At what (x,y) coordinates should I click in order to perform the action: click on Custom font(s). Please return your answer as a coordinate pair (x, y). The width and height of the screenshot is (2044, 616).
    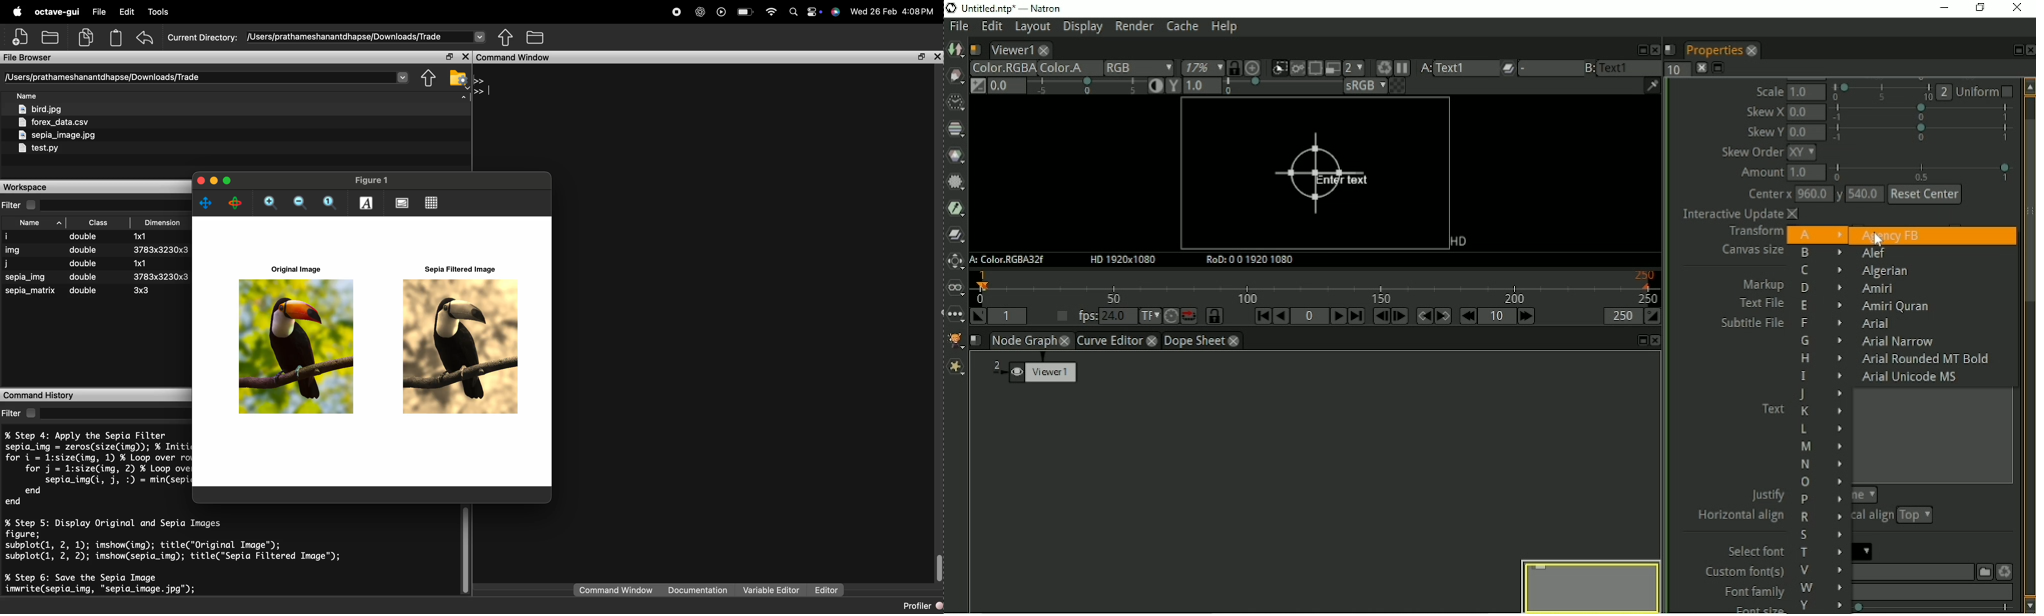
    Looking at the image, I should click on (1742, 572).